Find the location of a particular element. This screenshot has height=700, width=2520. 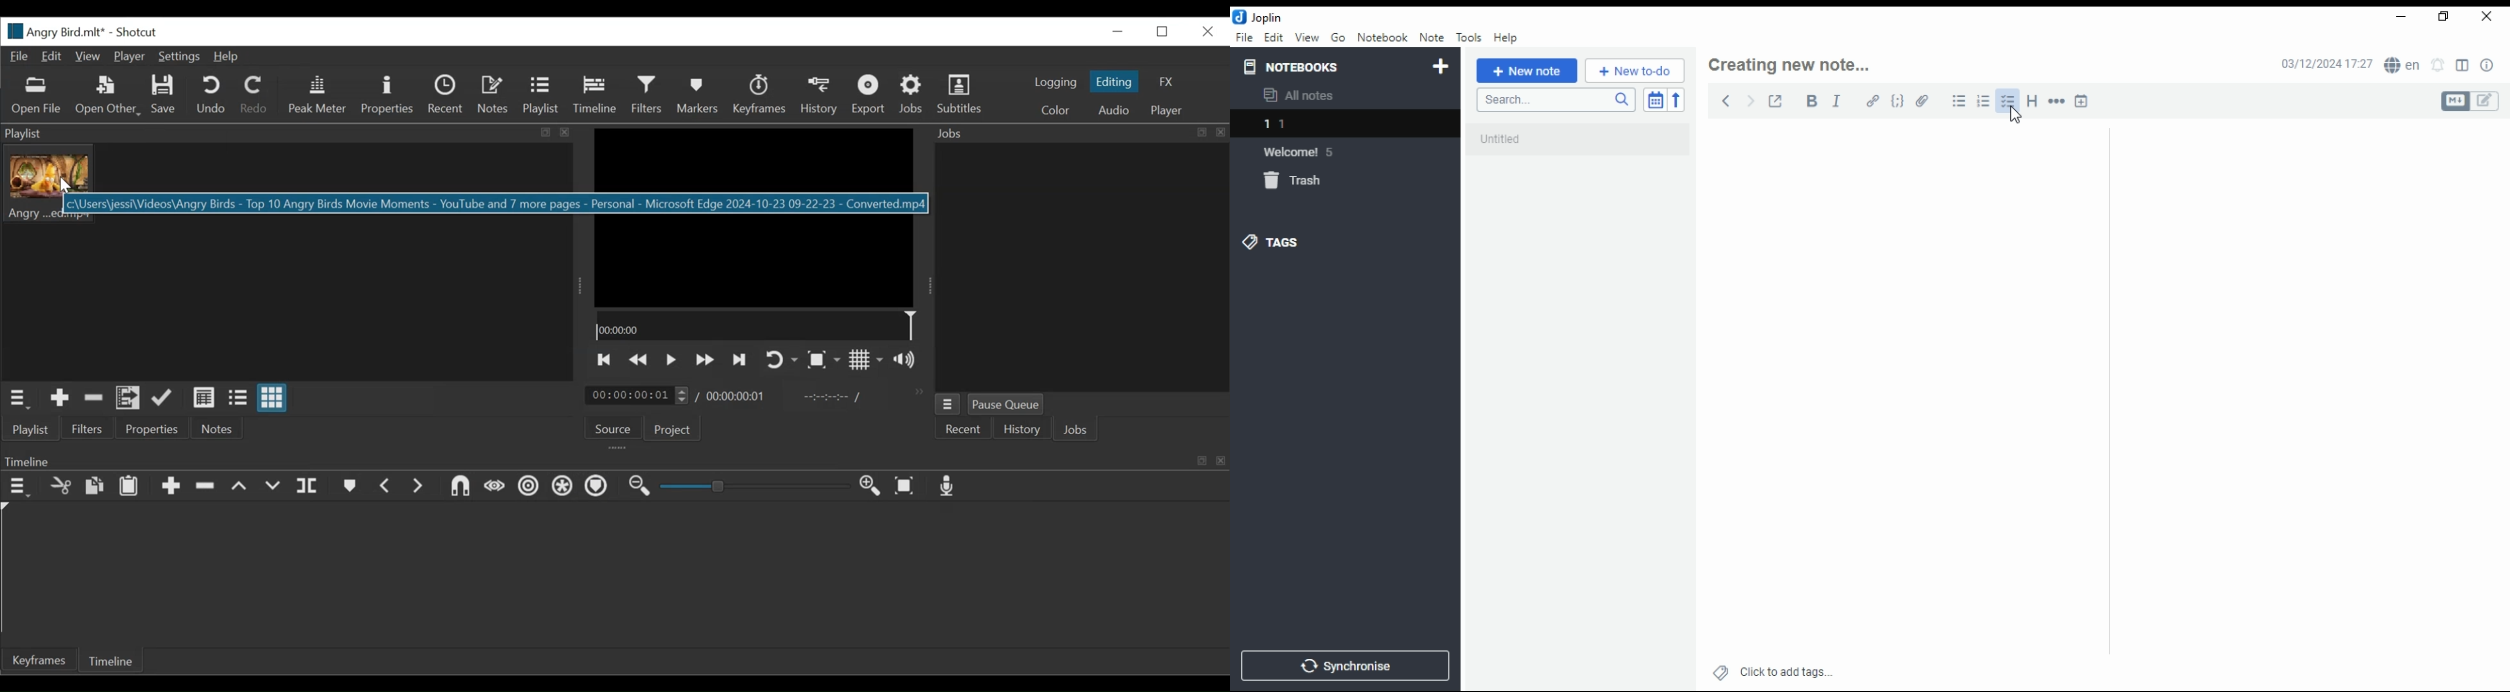

untitled is located at coordinates (1512, 139).